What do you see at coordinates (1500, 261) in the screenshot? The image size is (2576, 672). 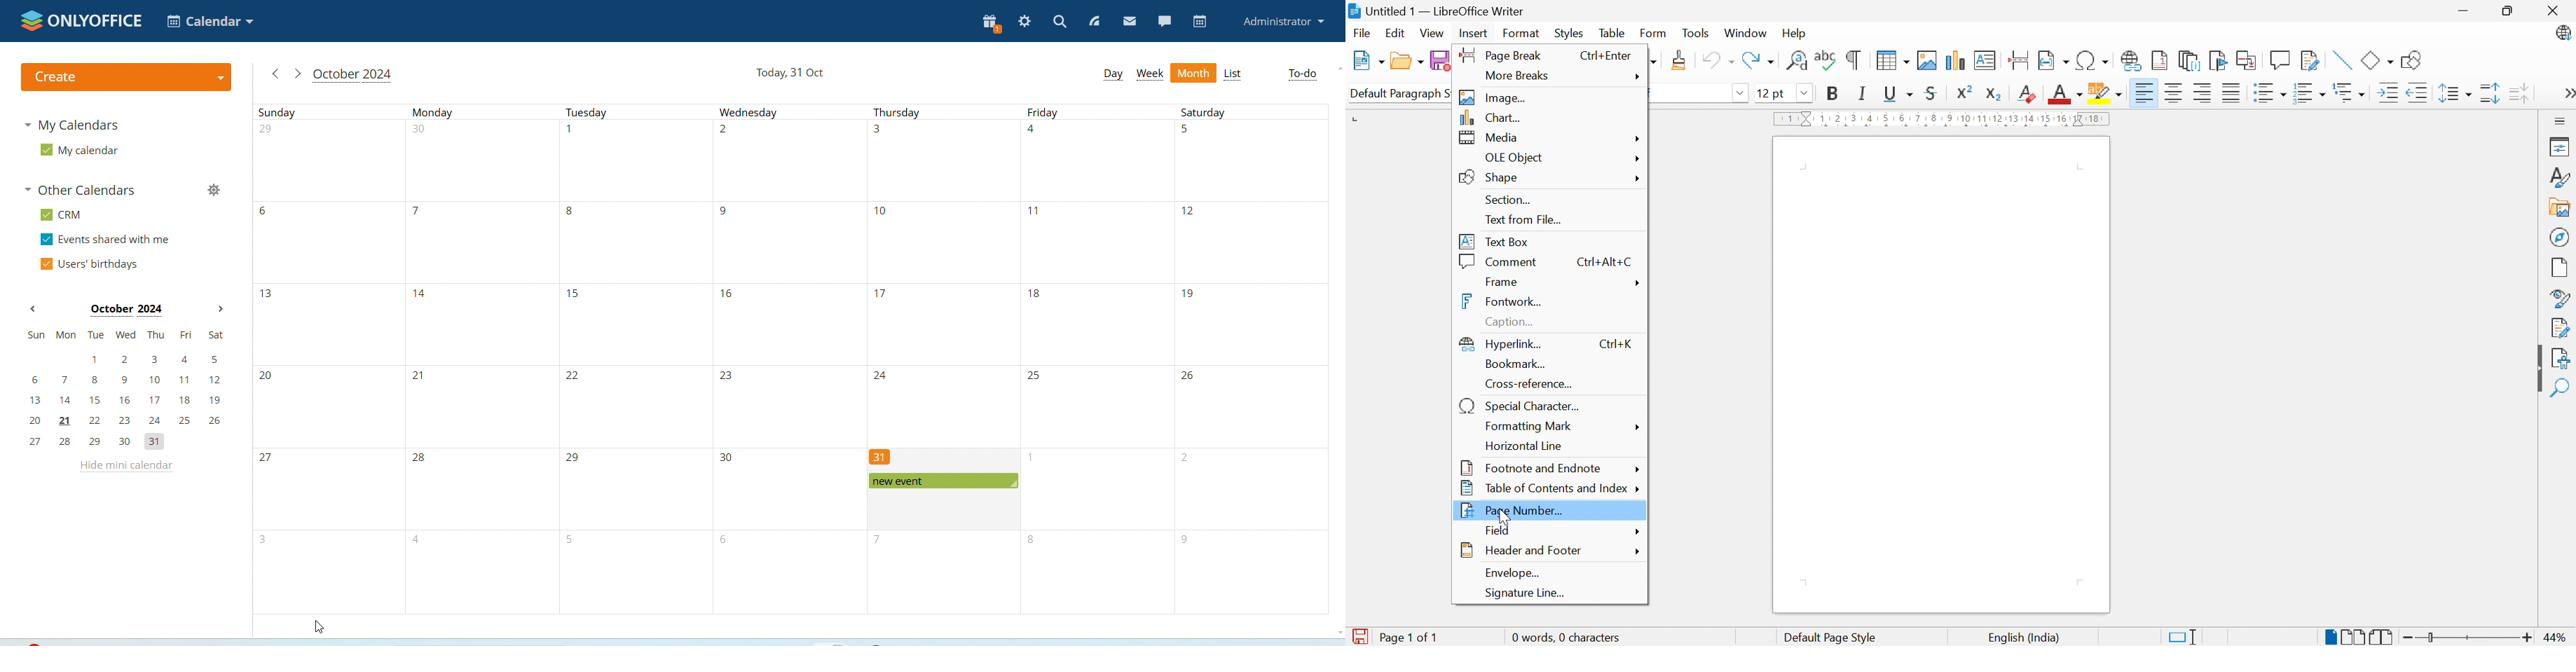 I see `Comment` at bounding box center [1500, 261].